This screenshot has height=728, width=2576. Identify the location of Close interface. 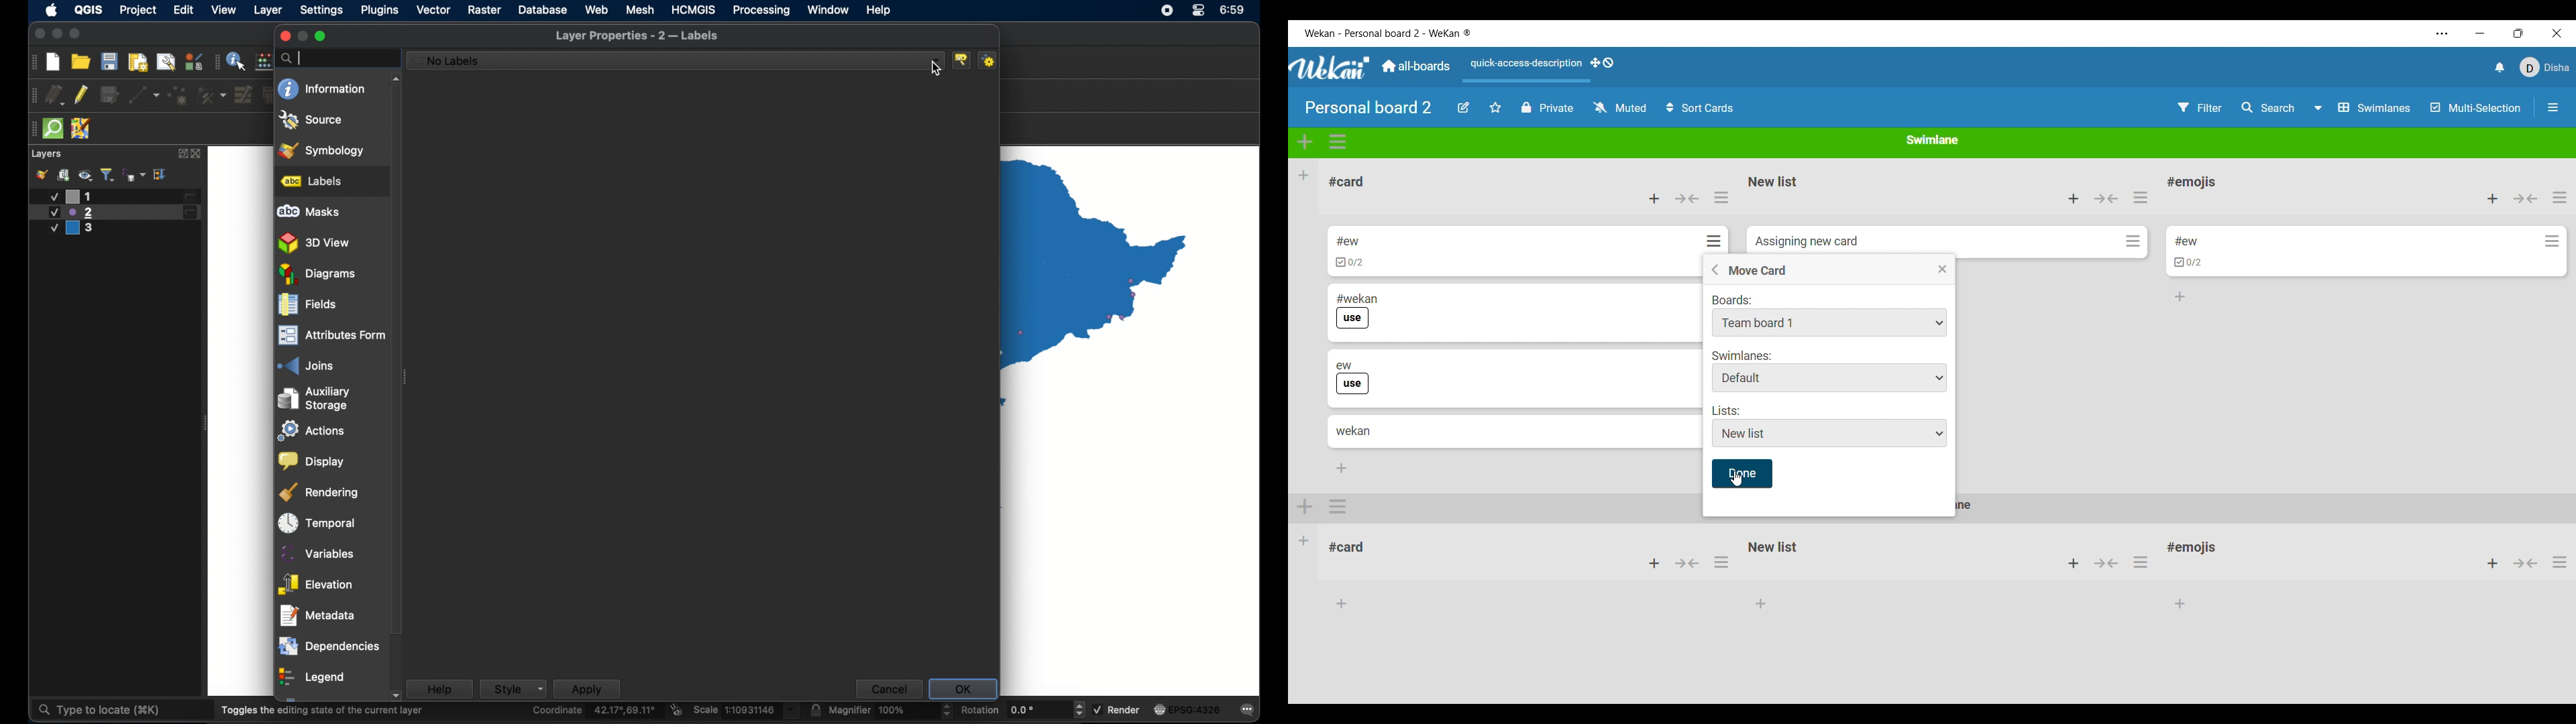
(2557, 33).